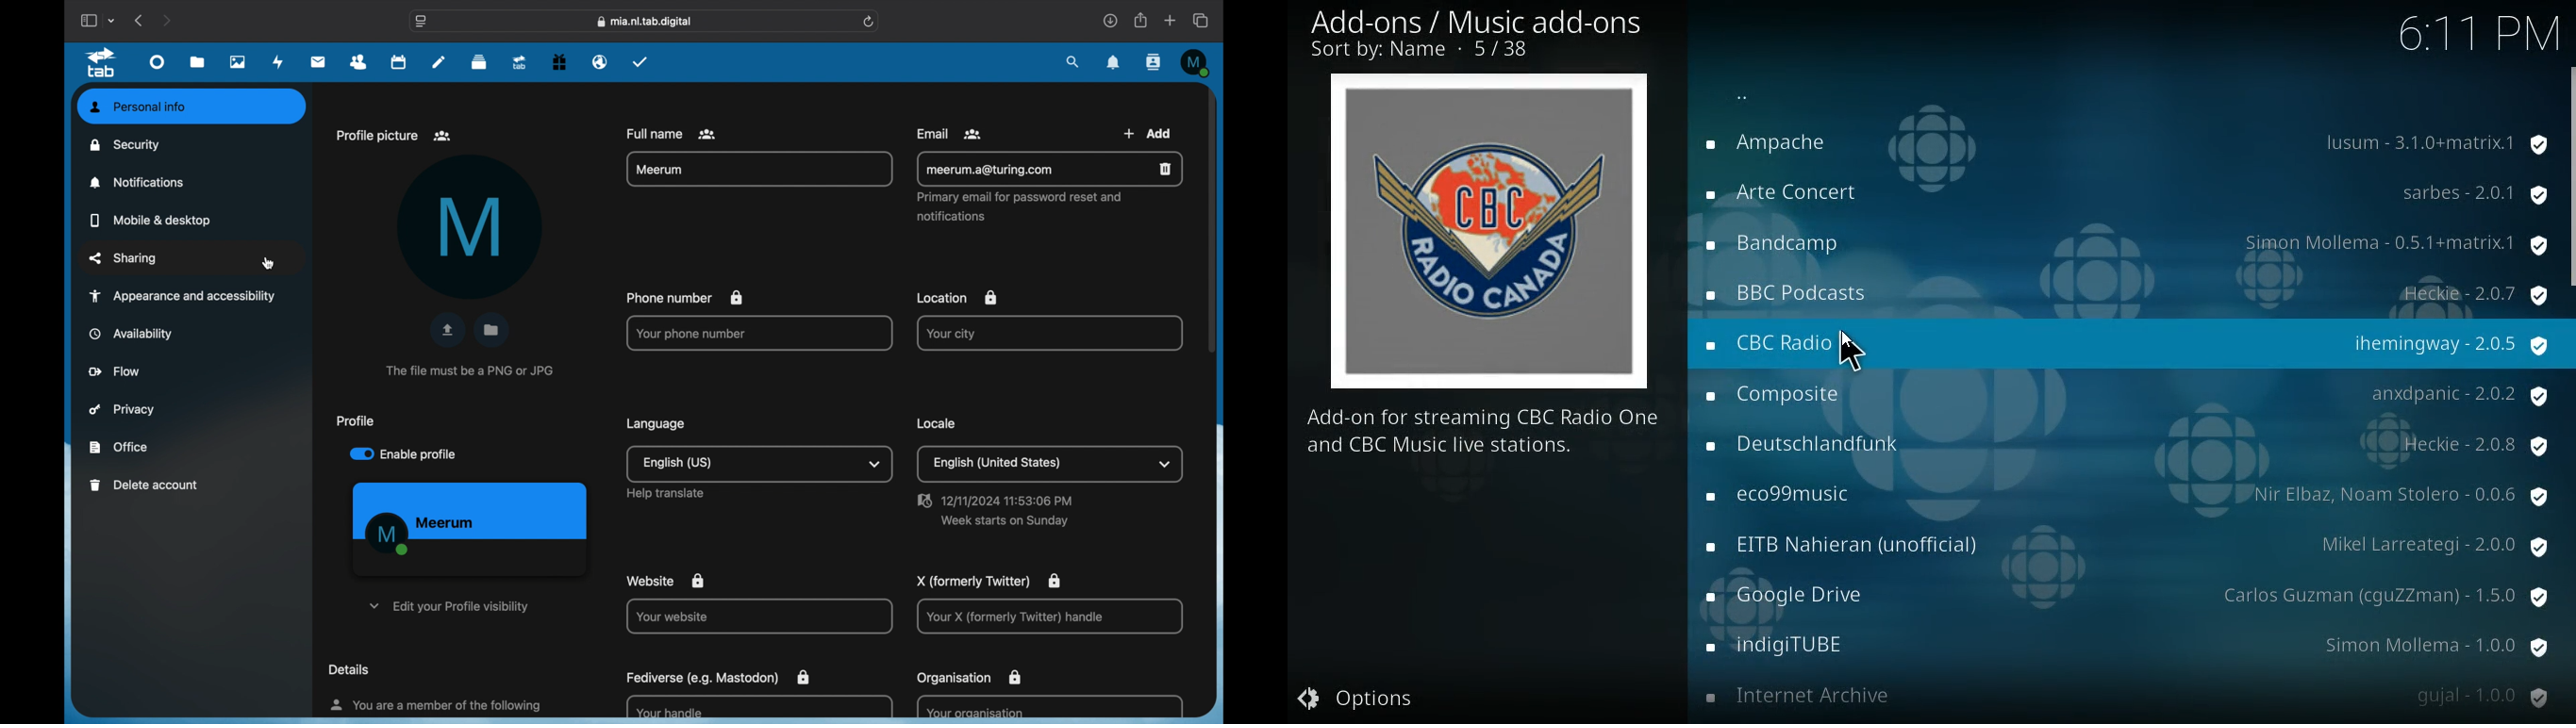 The image size is (2576, 728). What do you see at coordinates (1789, 292) in the screenshot?
I see `radio name` at bounding box center [1789, 292].